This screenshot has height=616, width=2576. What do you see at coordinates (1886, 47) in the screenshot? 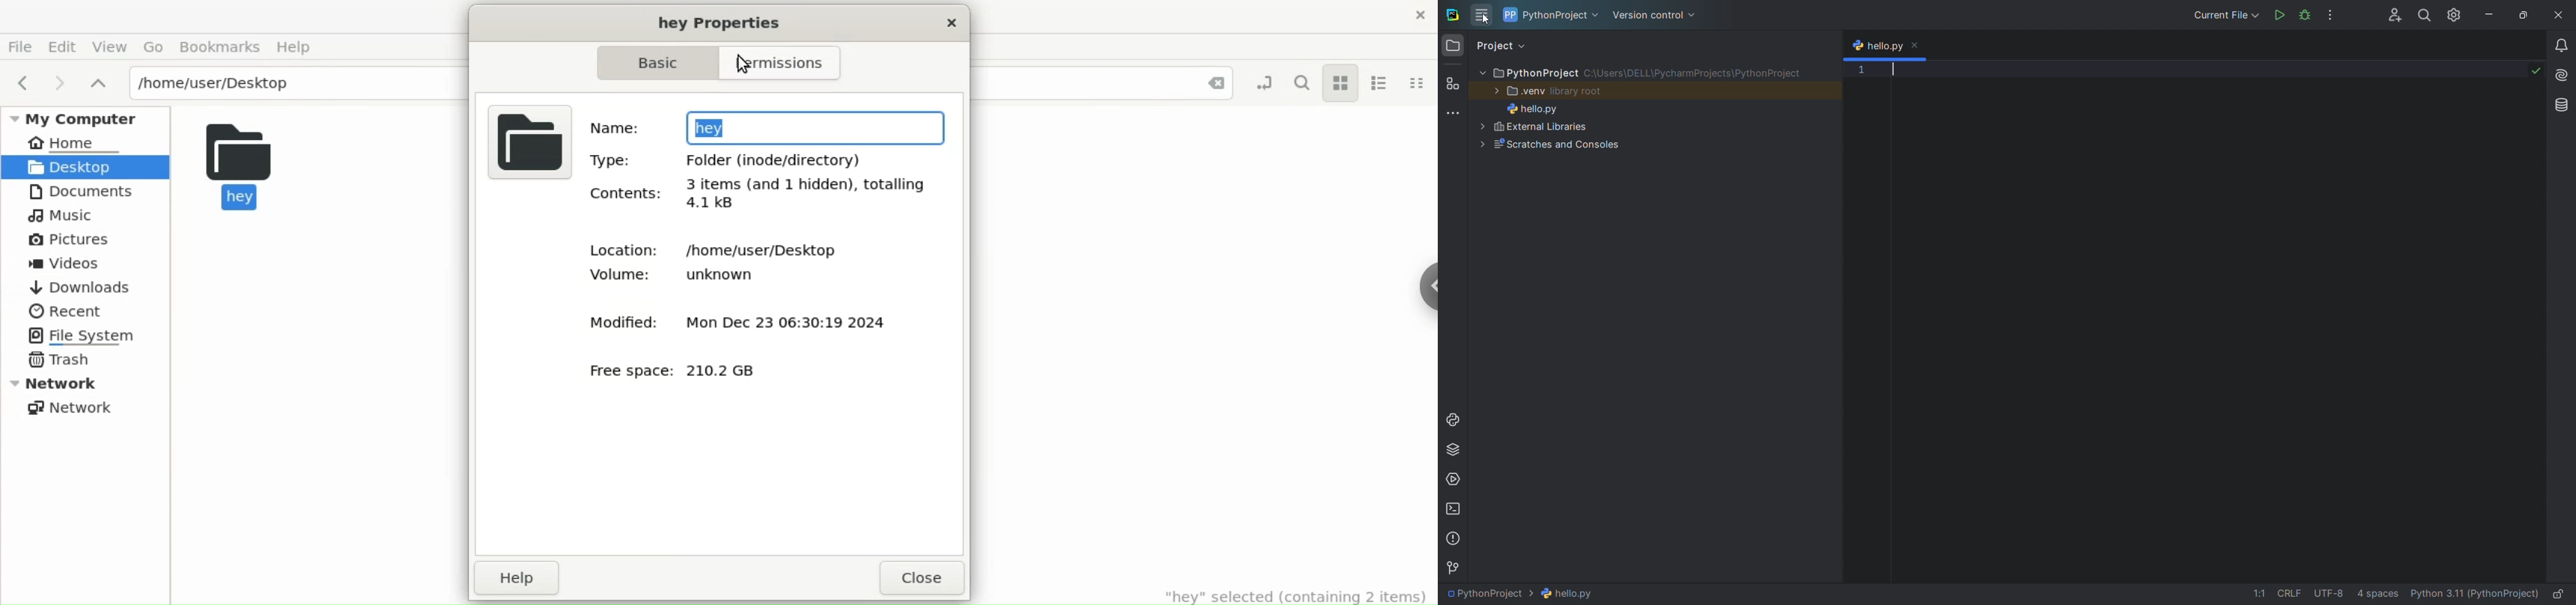
I see `tab` at bounding box center [1886, 47].